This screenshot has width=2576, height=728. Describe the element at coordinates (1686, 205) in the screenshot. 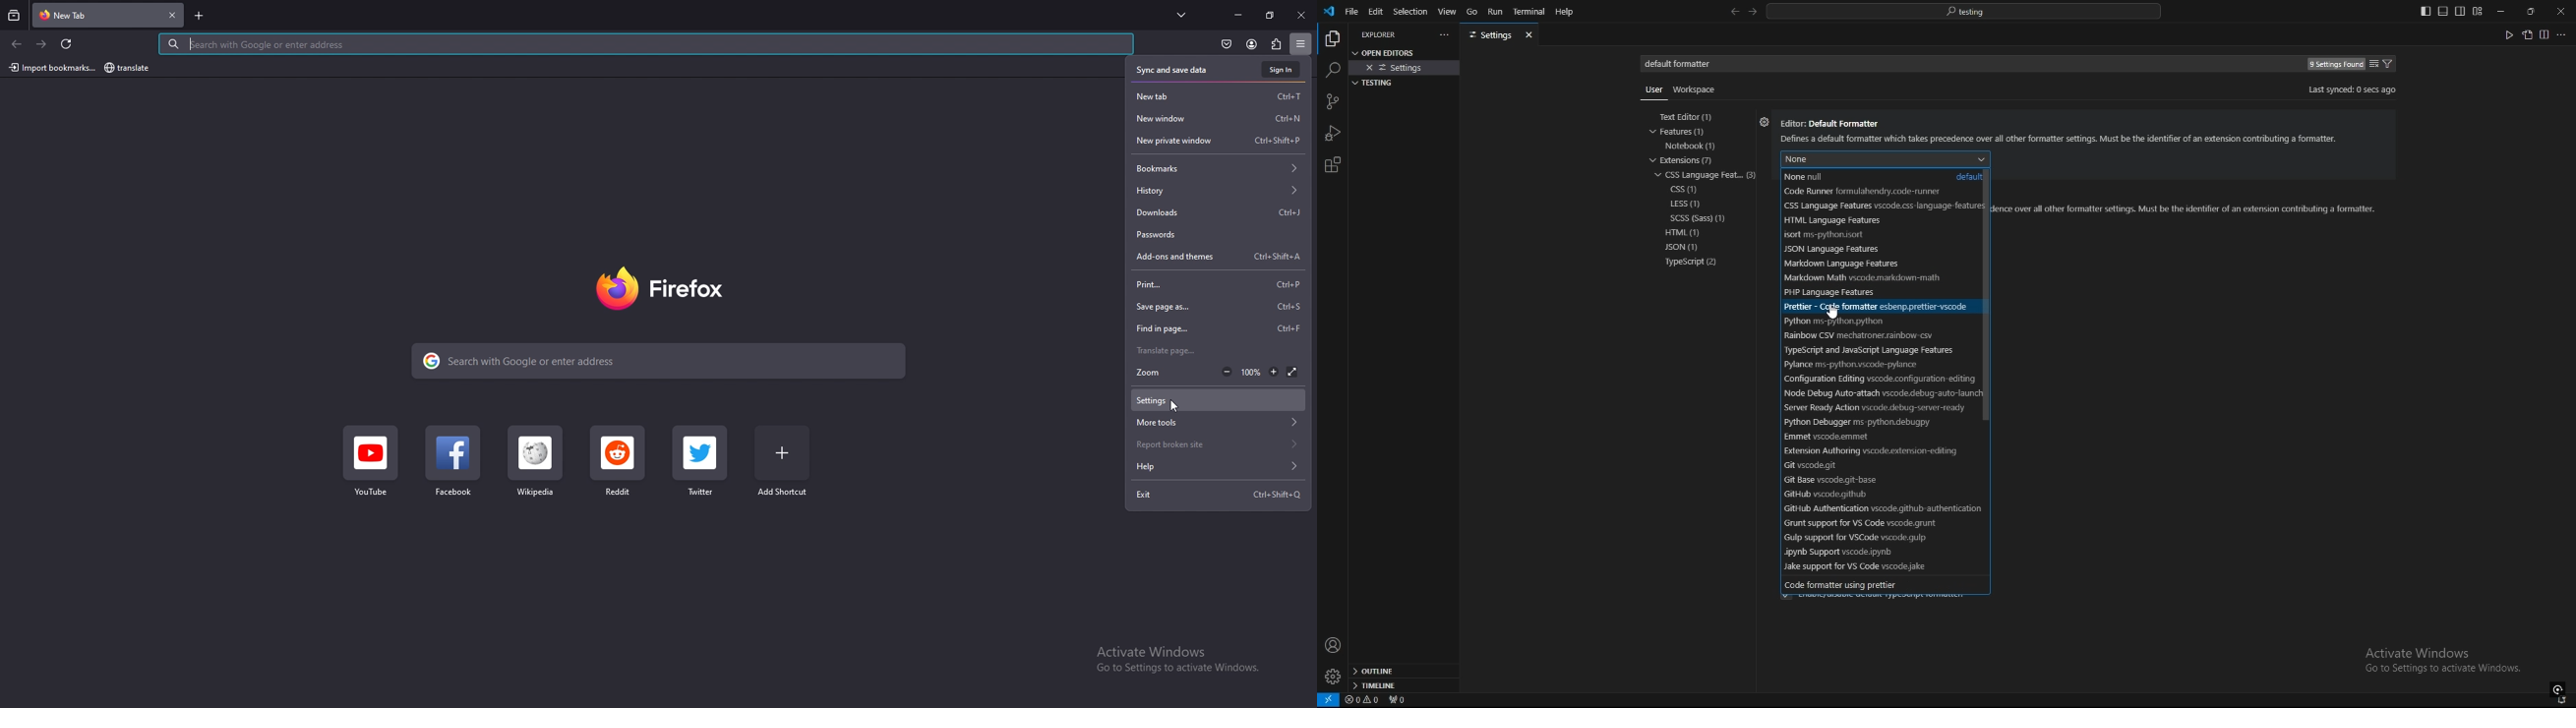

I see `less` at that location.